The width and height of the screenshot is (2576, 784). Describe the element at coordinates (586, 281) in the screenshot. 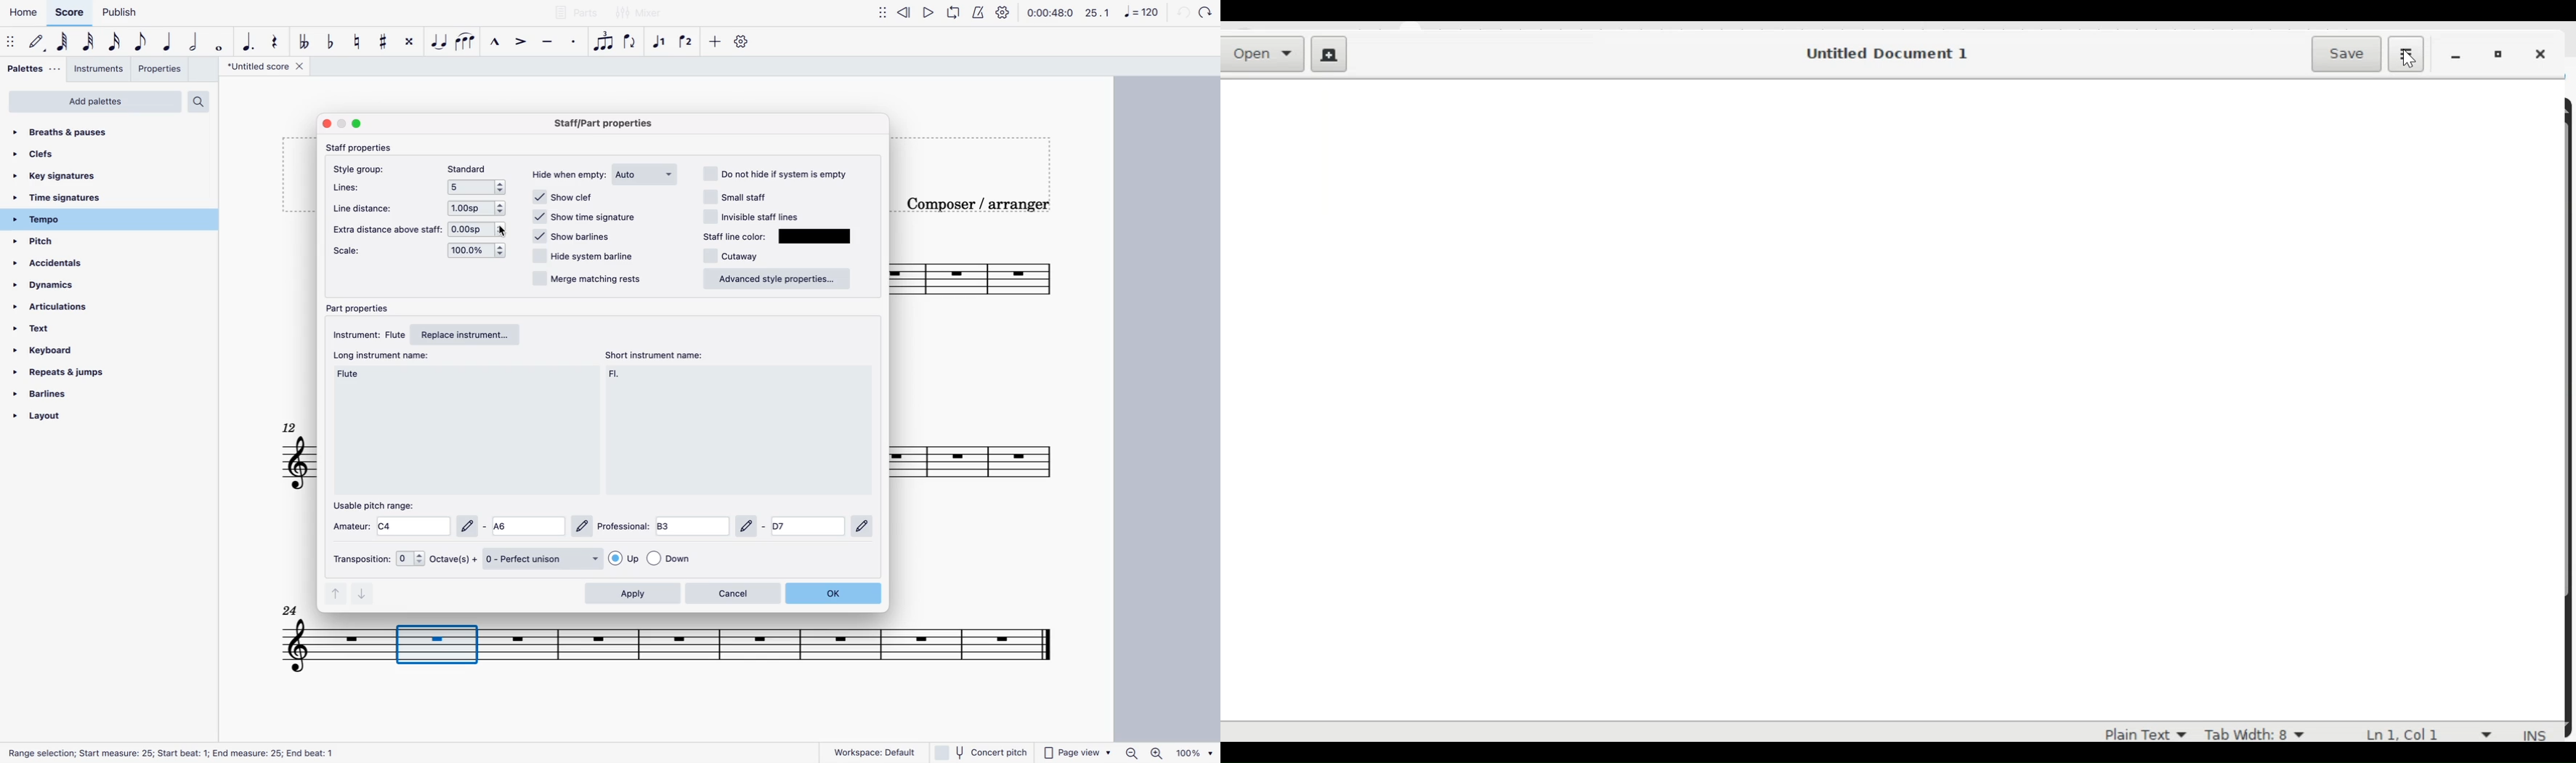

I see `merge matching rests` at that location.